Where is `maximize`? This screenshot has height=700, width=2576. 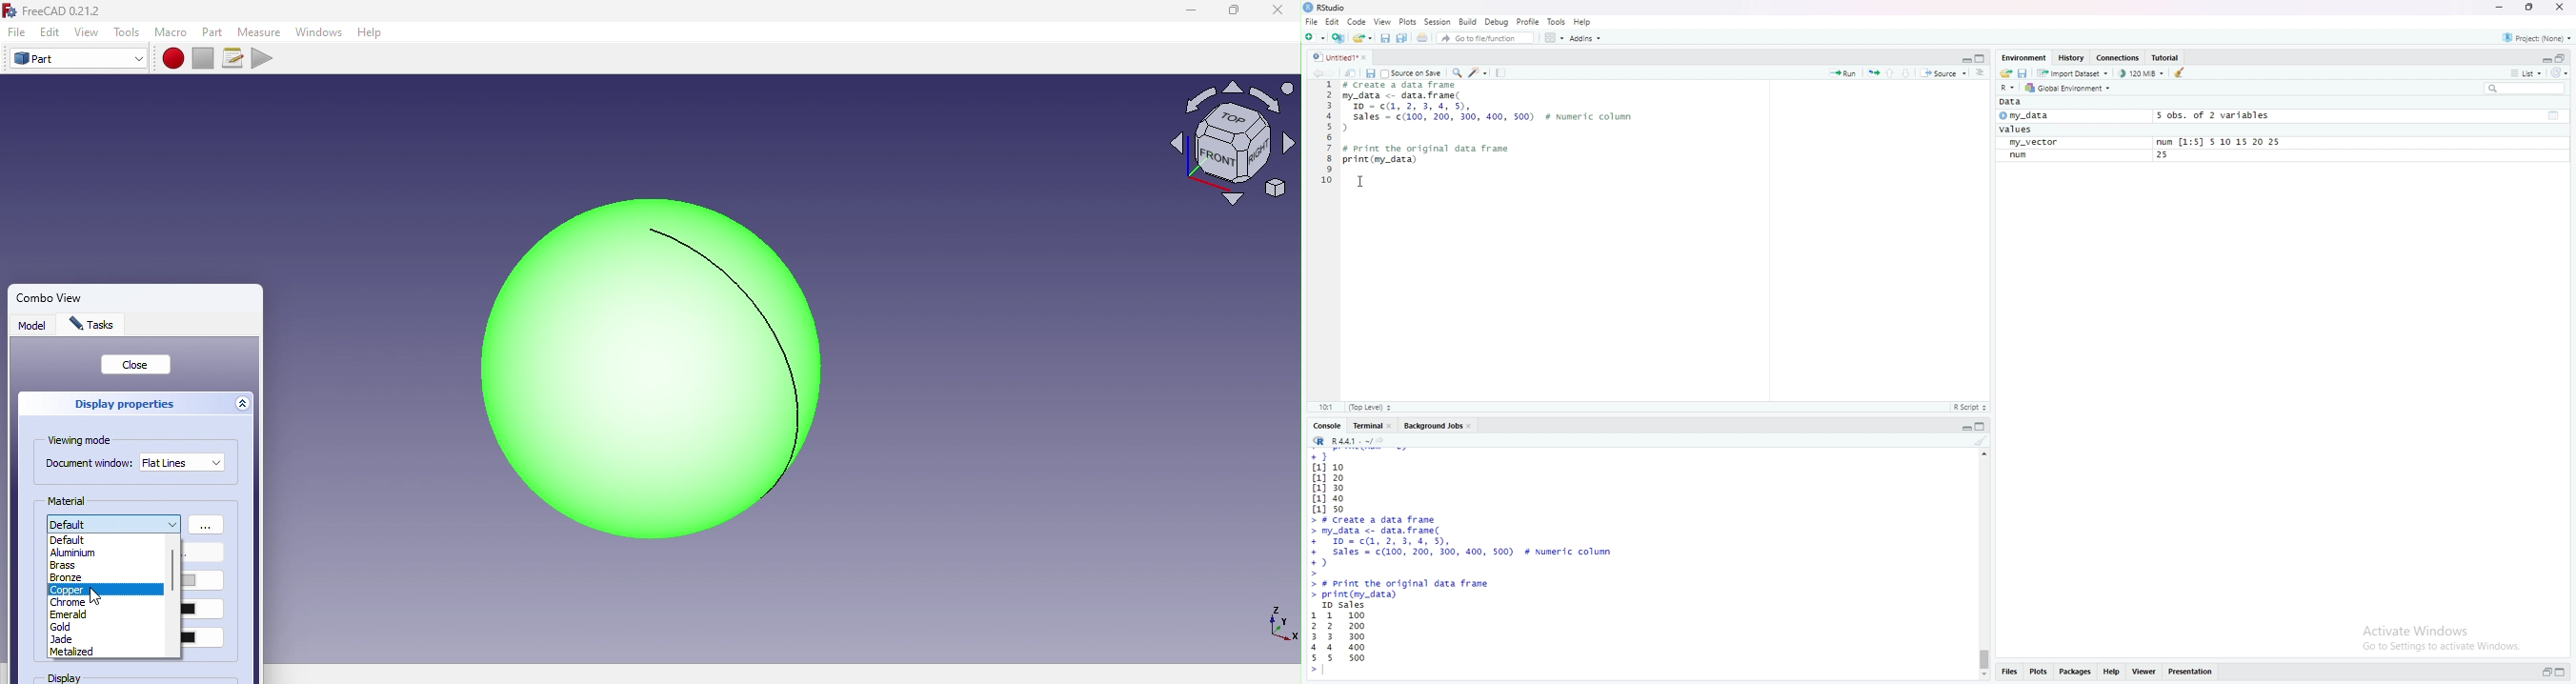 maximize is located at coordinates (1980, 58).